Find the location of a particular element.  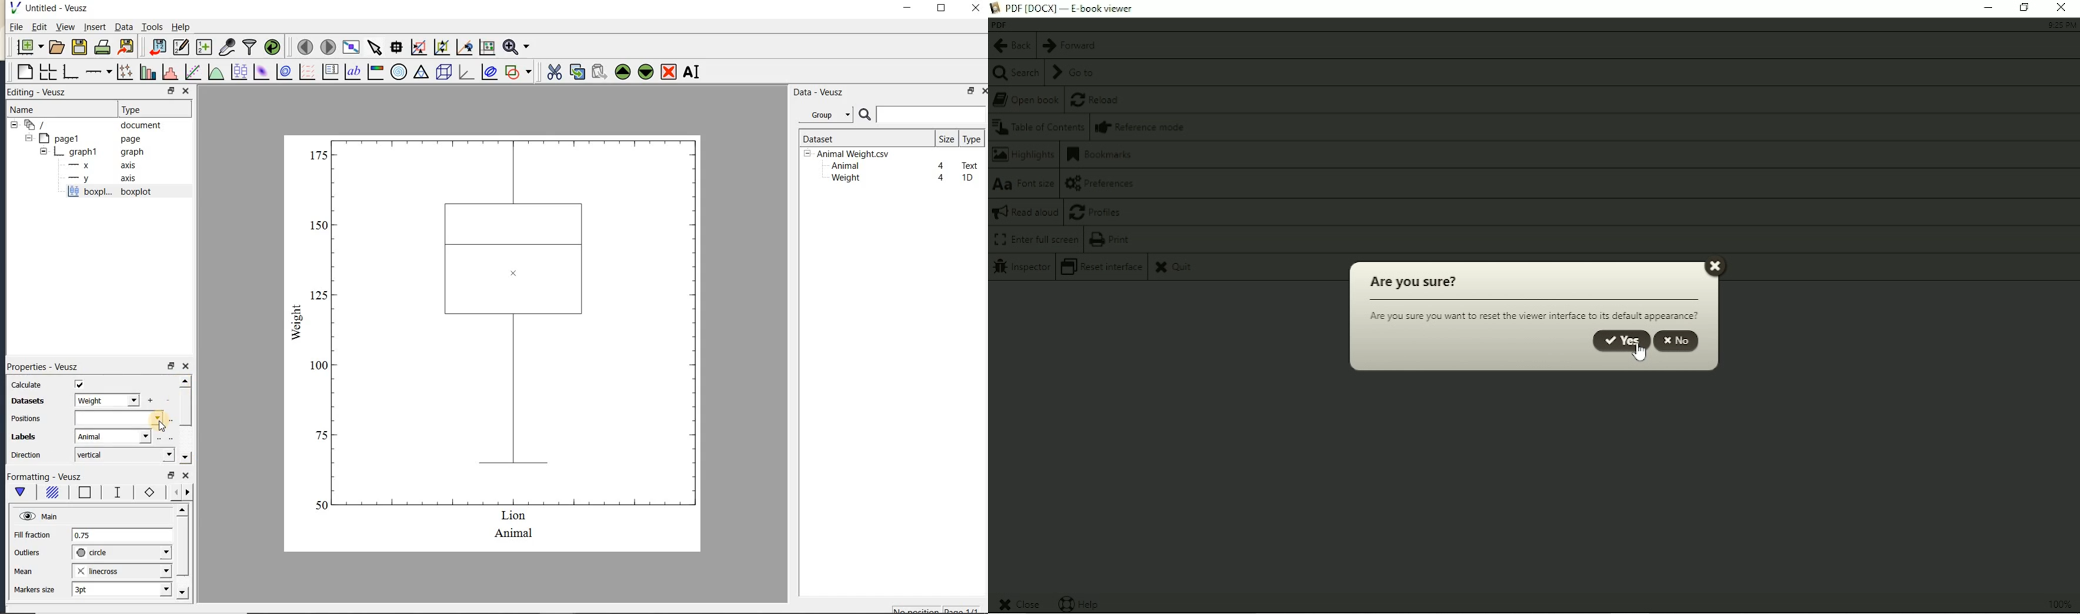

Preferences is located at coordinates (1105, 183).